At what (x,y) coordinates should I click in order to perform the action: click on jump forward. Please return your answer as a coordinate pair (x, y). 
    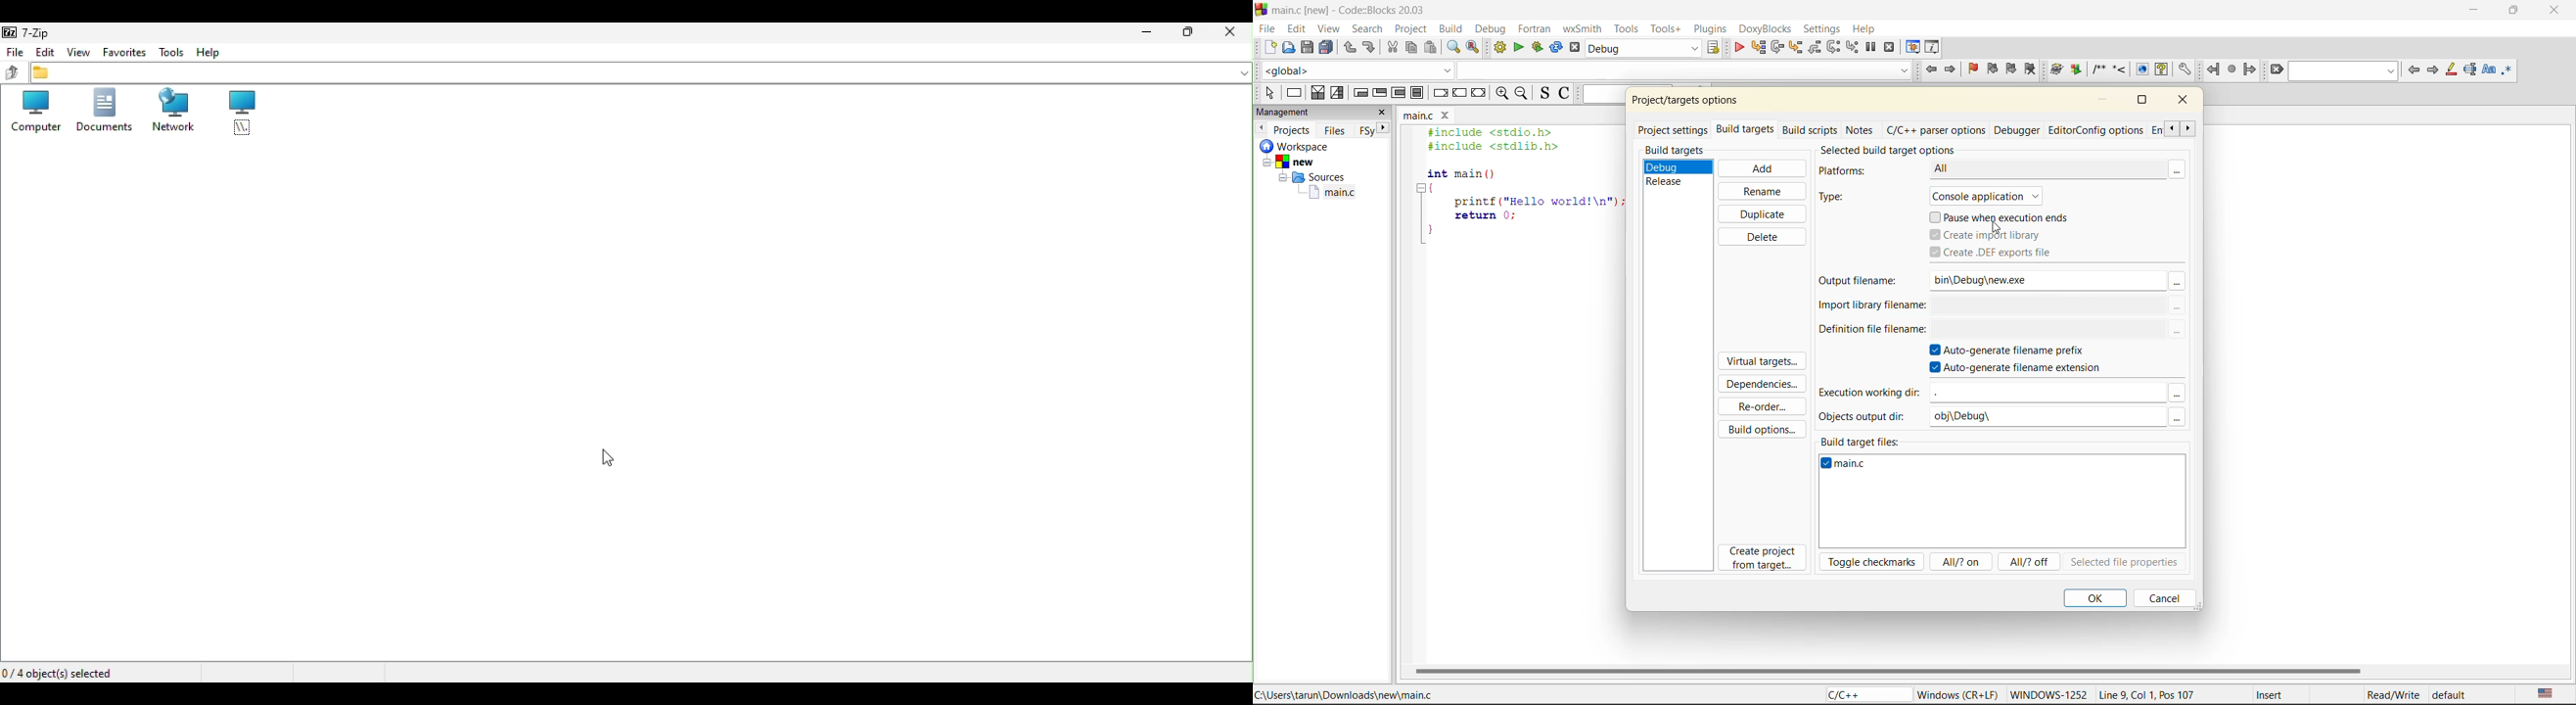
    Looking at the image, I should click on (1953, 70).